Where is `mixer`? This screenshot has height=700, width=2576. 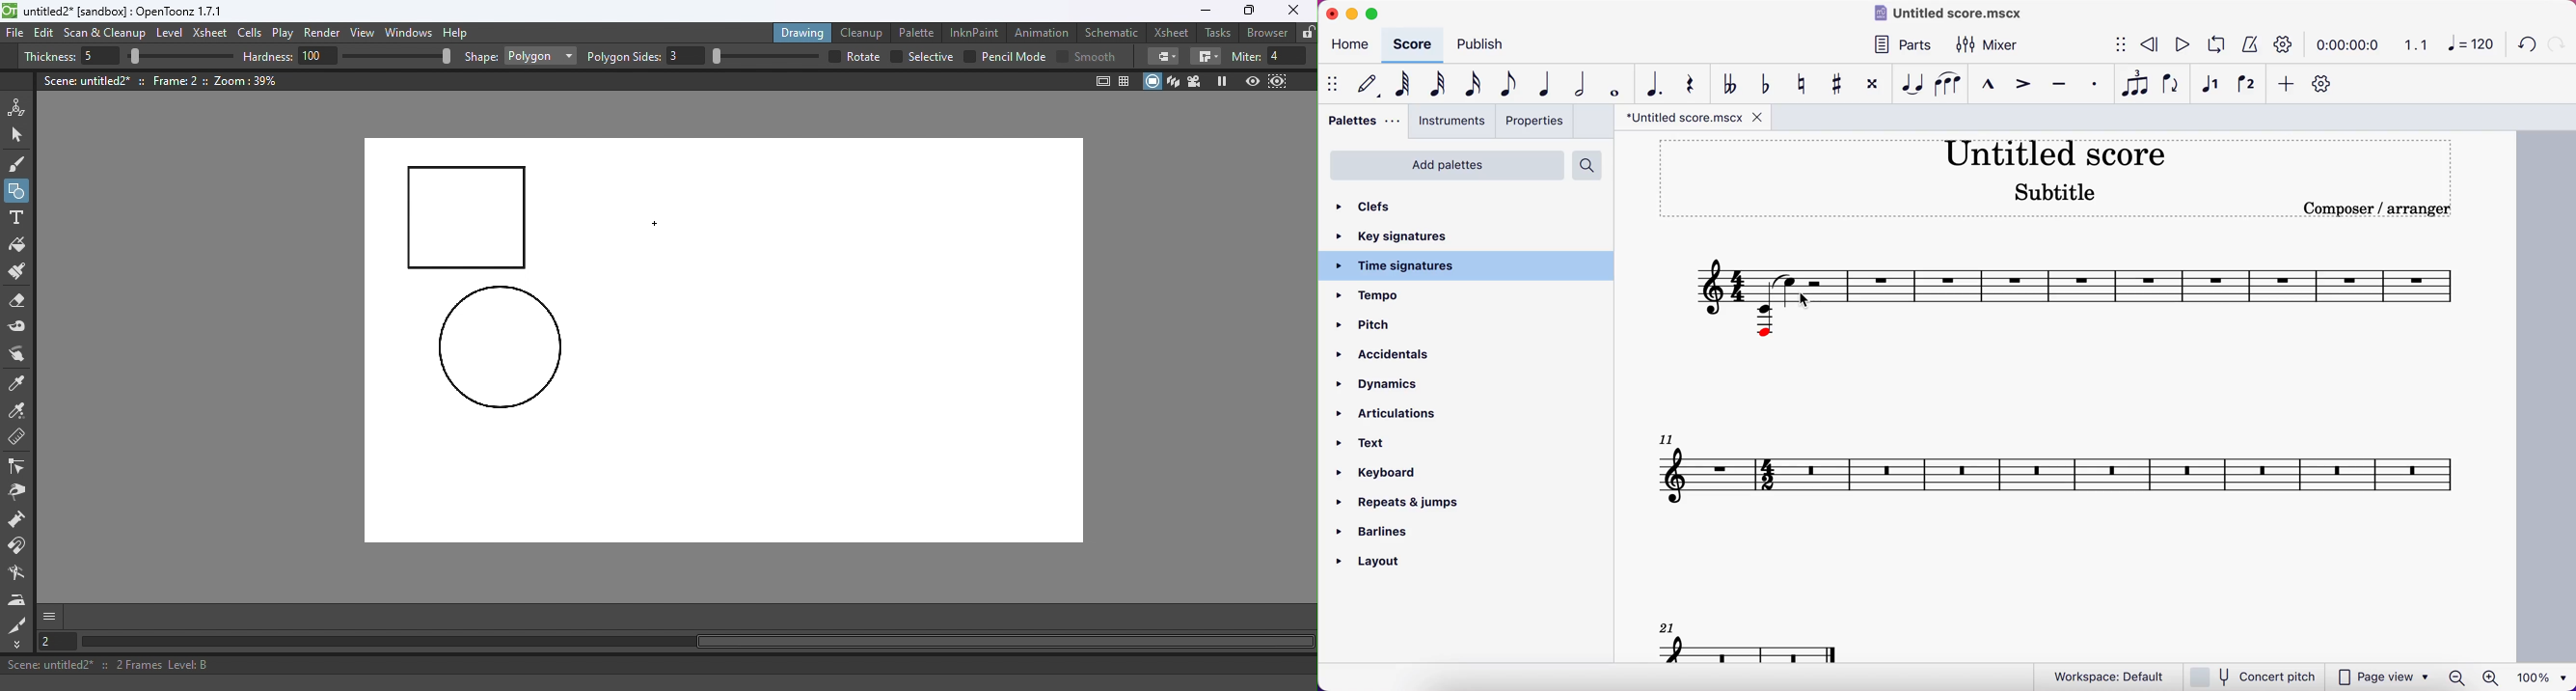 mixer is located at coordinates (1992, 45).